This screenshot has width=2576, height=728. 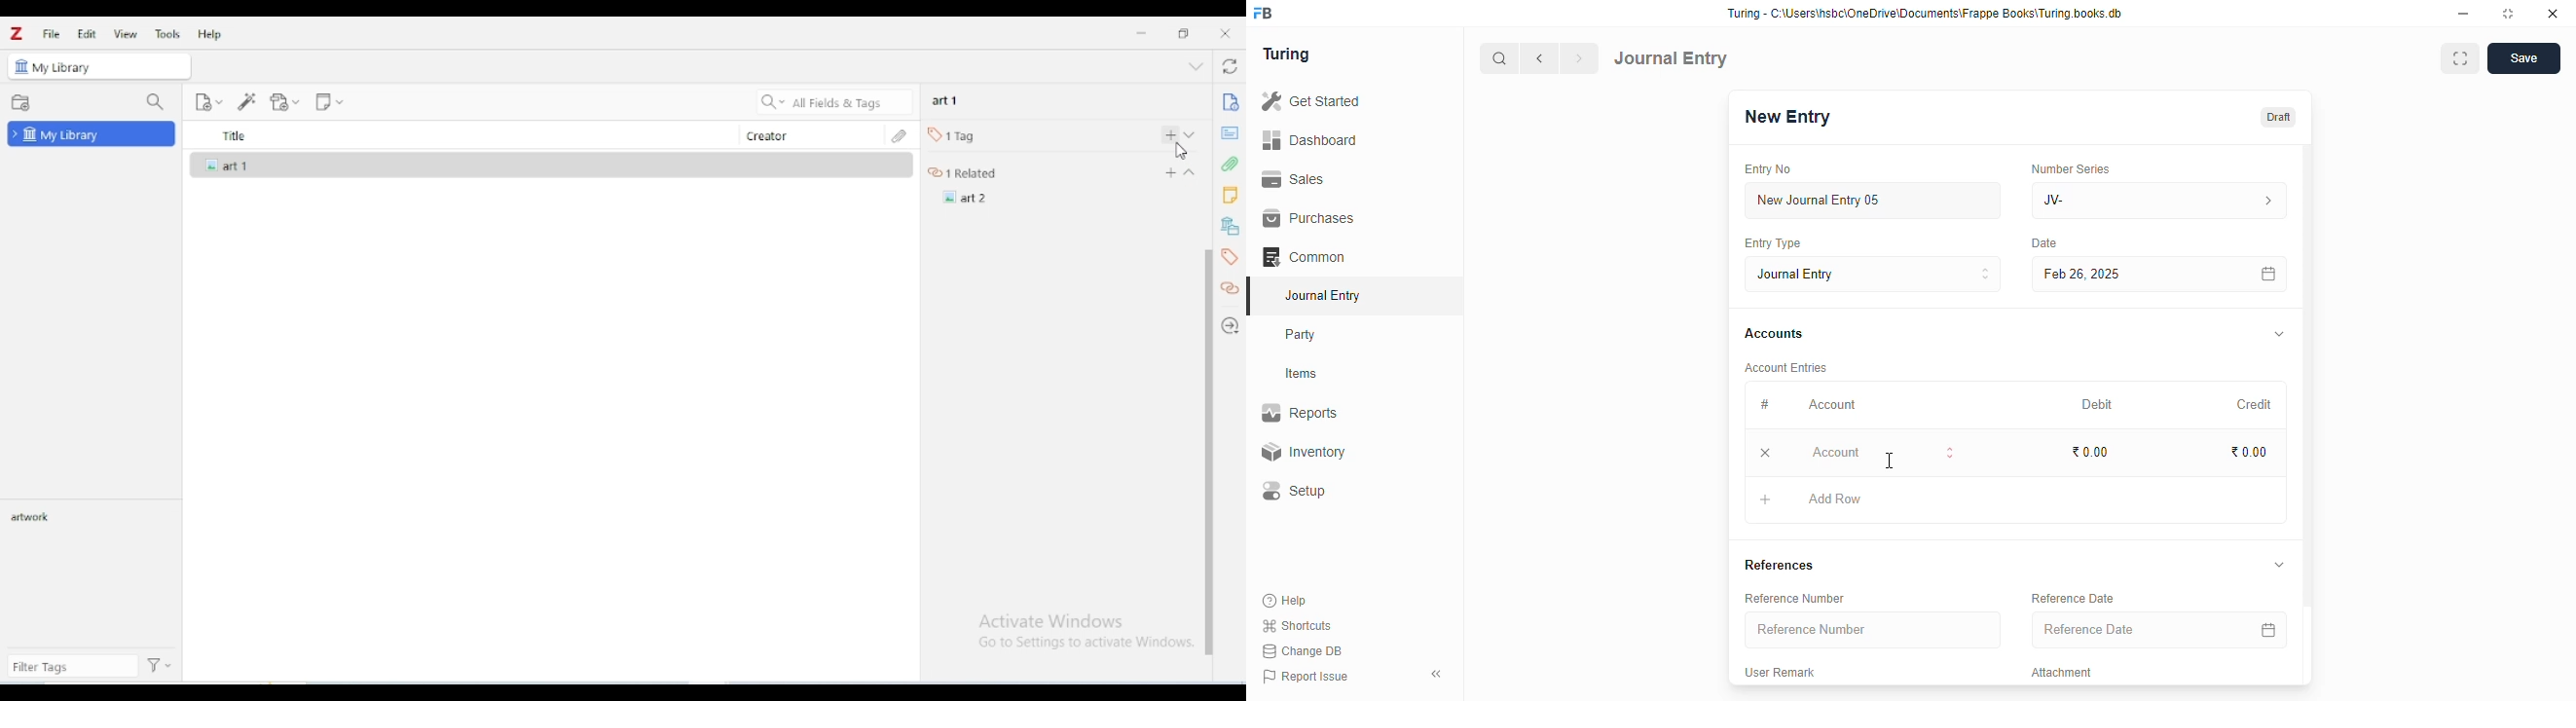 What do you see at coordinates (1306, 257) in the screenshot?
I see `common` at bounding box center [1306, 257].